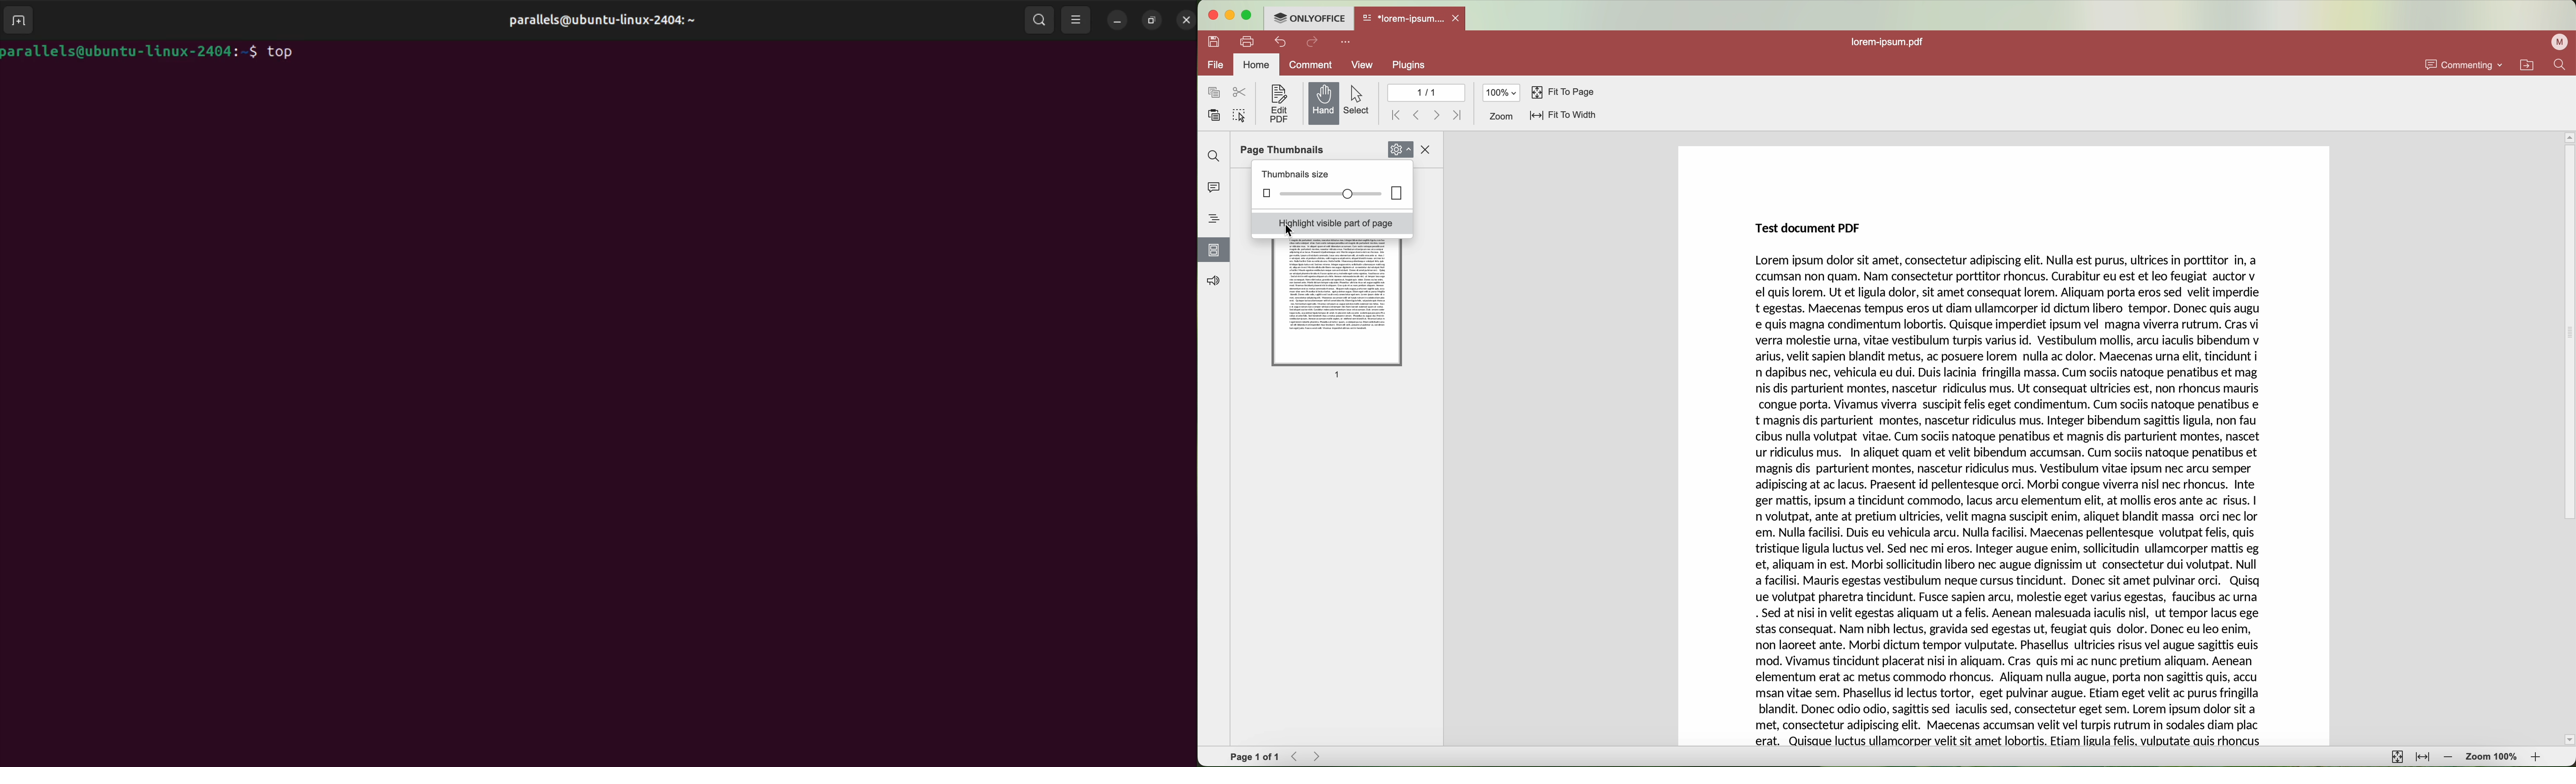 This screenshot has width=2576, height=784. I want to click on fit to width, so click(1565, 116).